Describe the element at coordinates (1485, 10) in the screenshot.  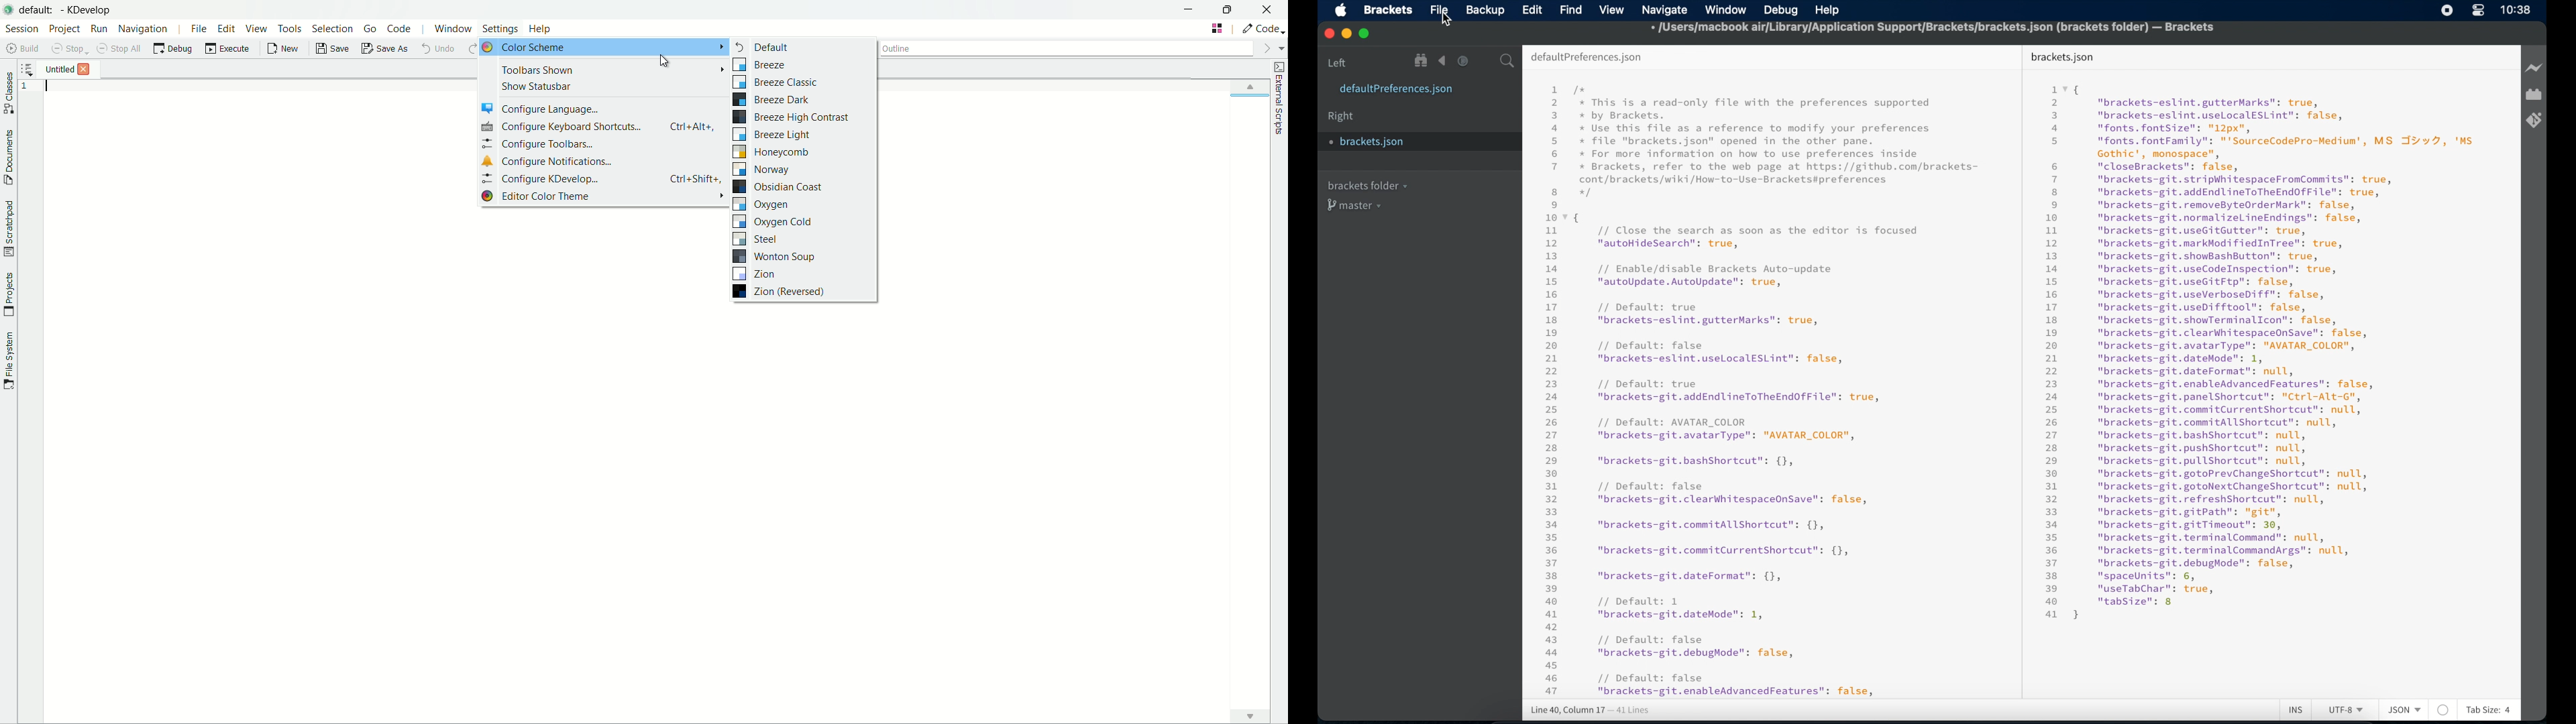
I see `backup` at that location.